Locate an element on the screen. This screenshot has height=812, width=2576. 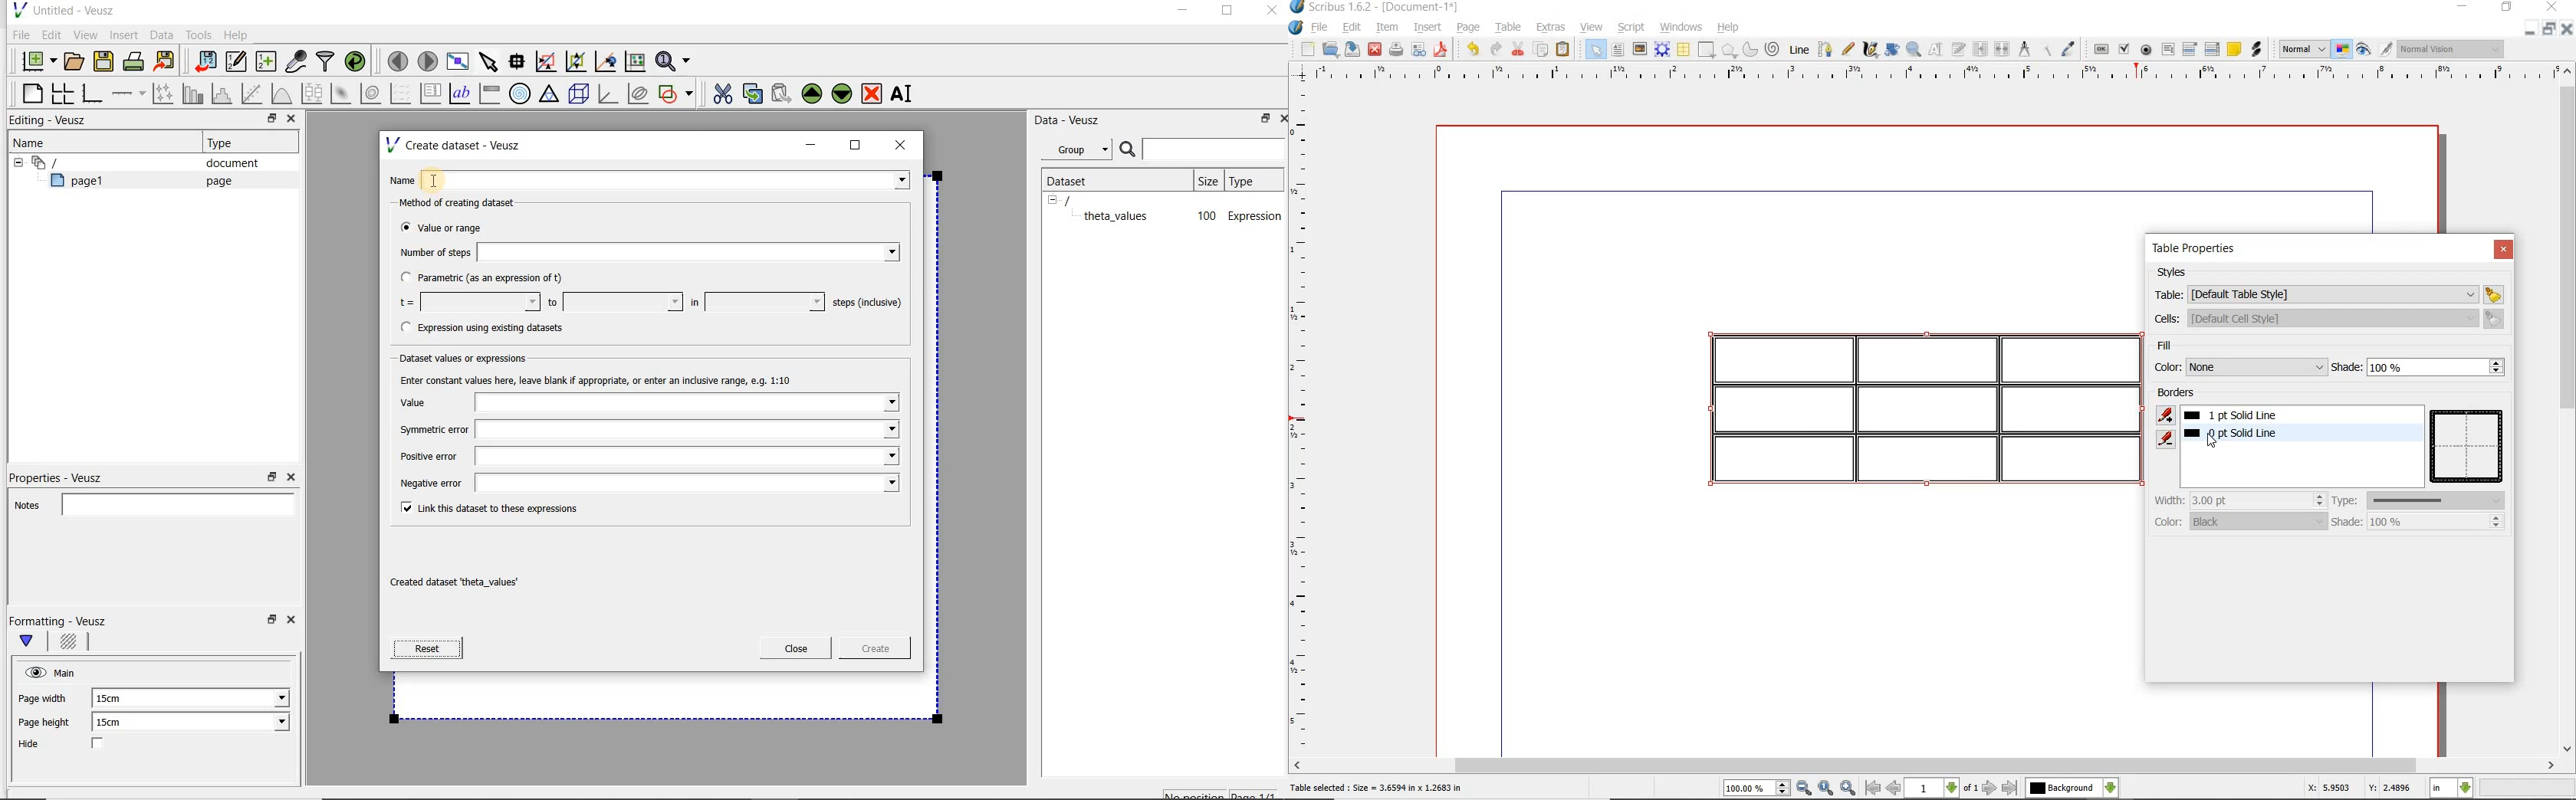
select current page is located at coordinates (1942, 788).